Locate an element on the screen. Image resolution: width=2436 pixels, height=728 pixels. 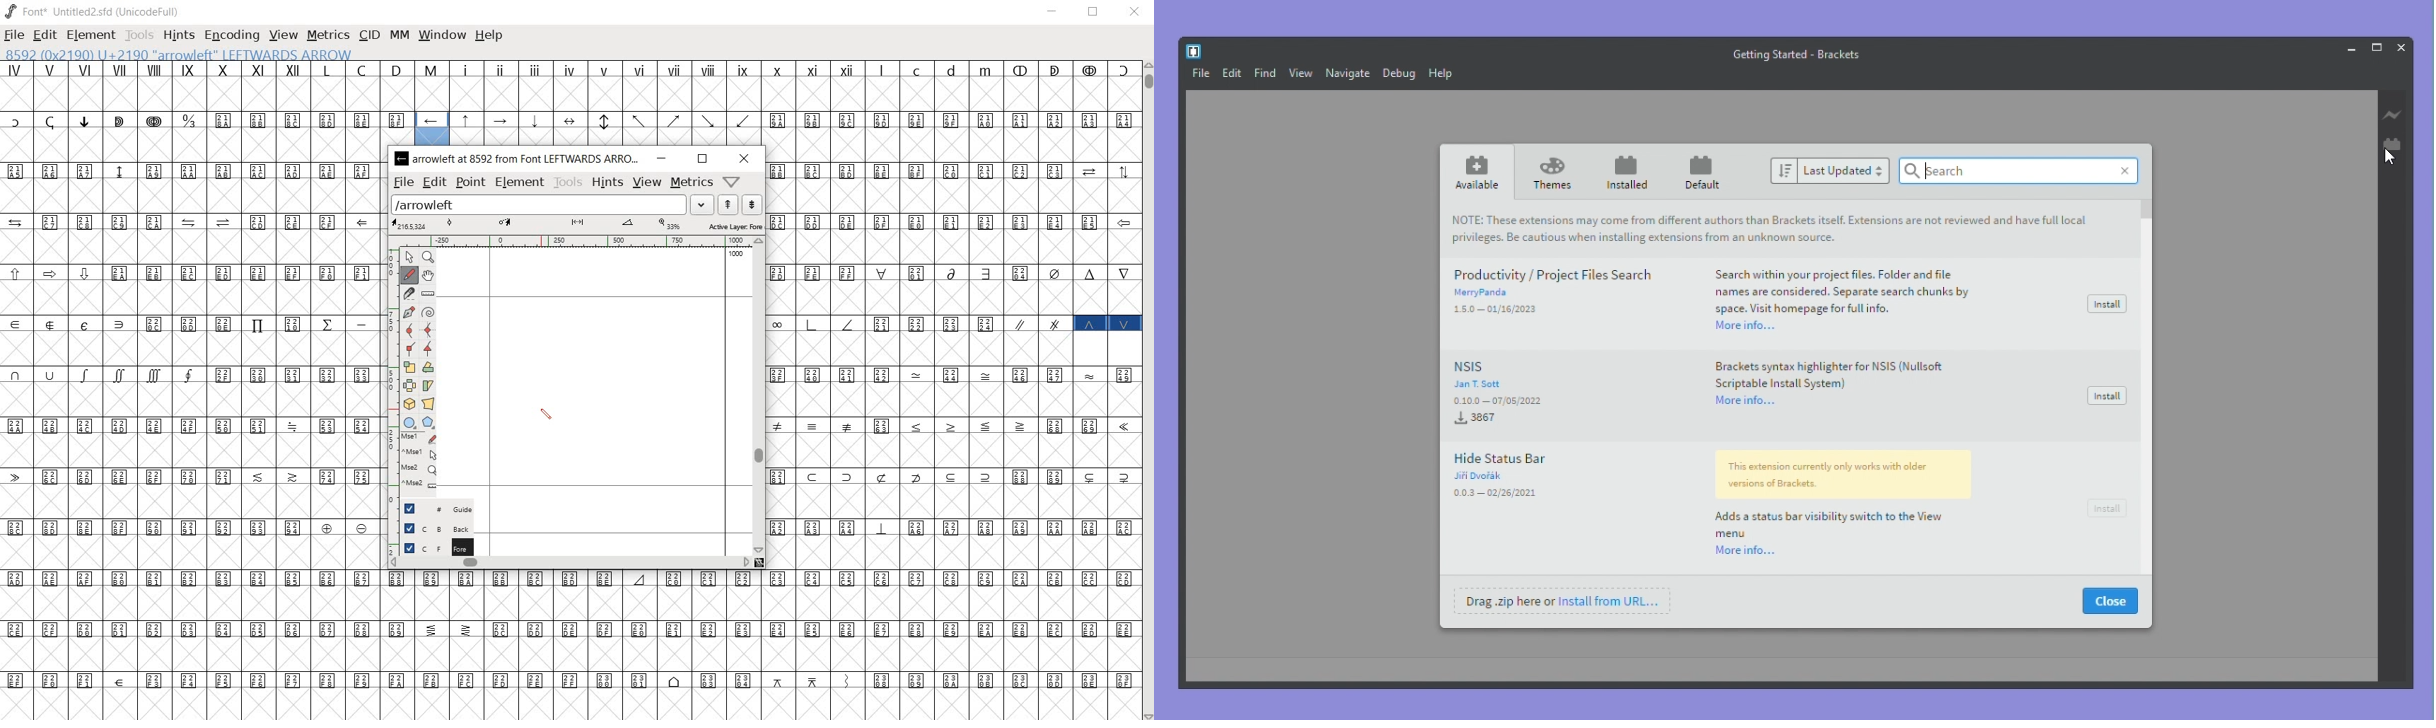
debug is located at coordinates (1399, 74).